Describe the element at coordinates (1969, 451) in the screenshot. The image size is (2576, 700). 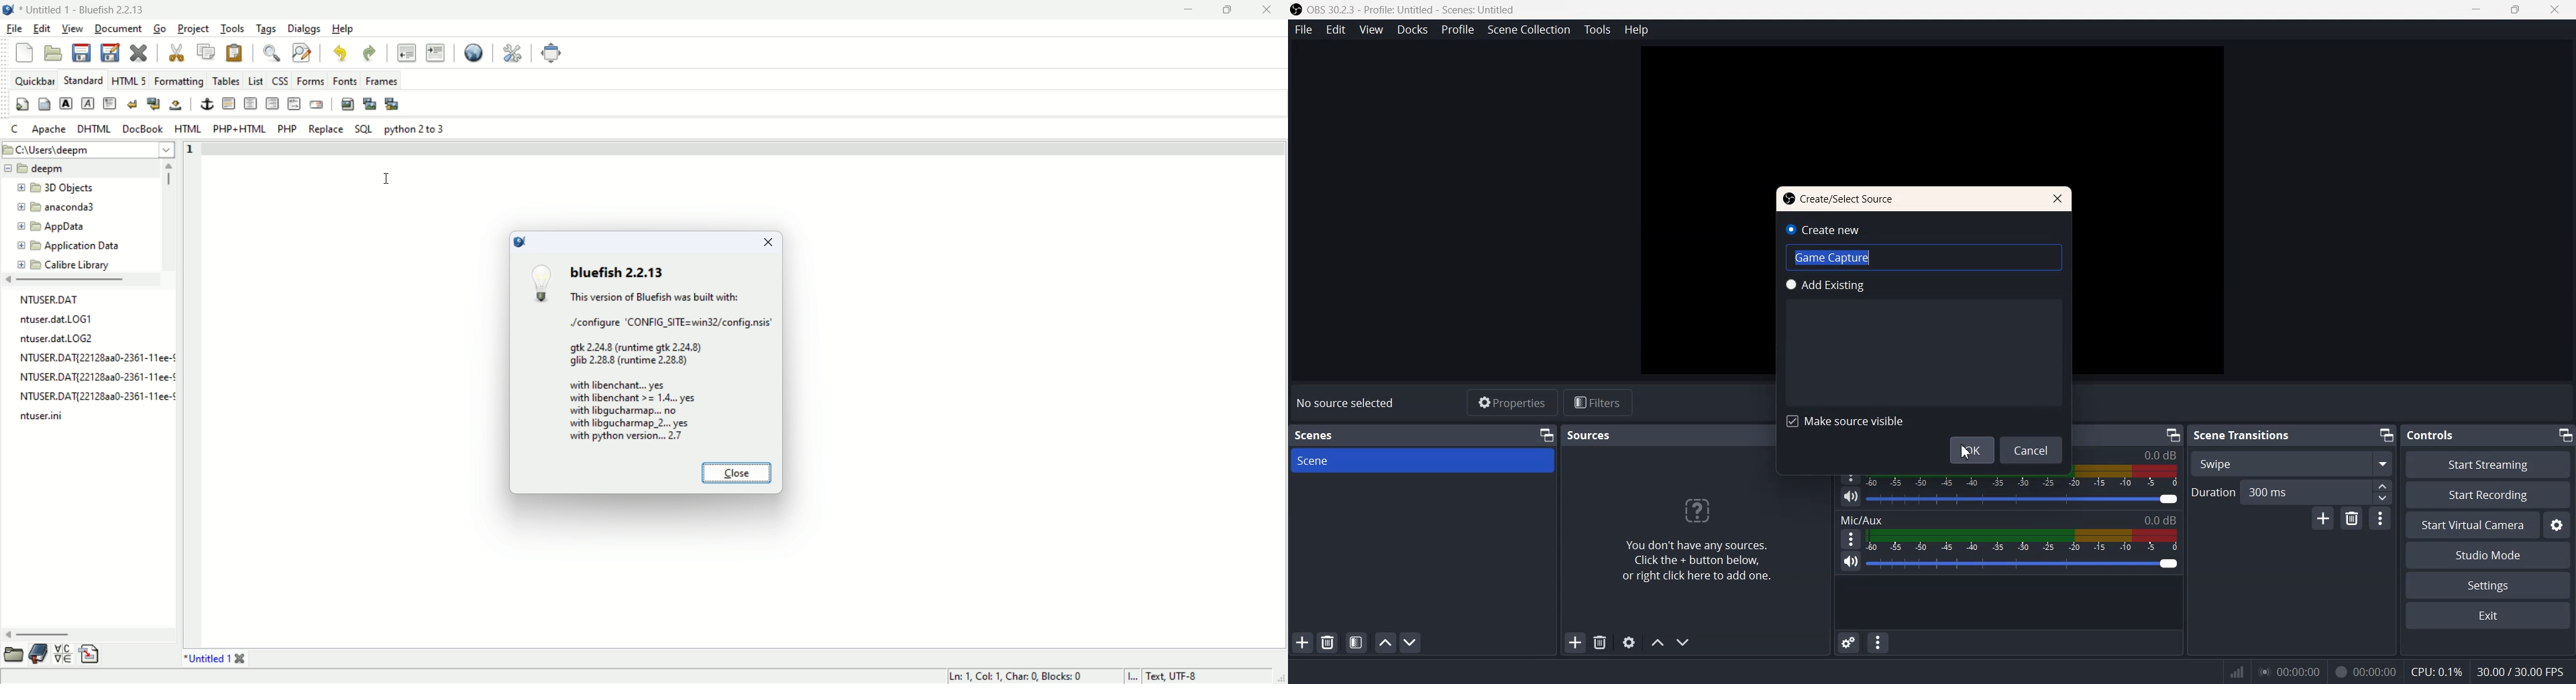
I see `Cursor` at that location.